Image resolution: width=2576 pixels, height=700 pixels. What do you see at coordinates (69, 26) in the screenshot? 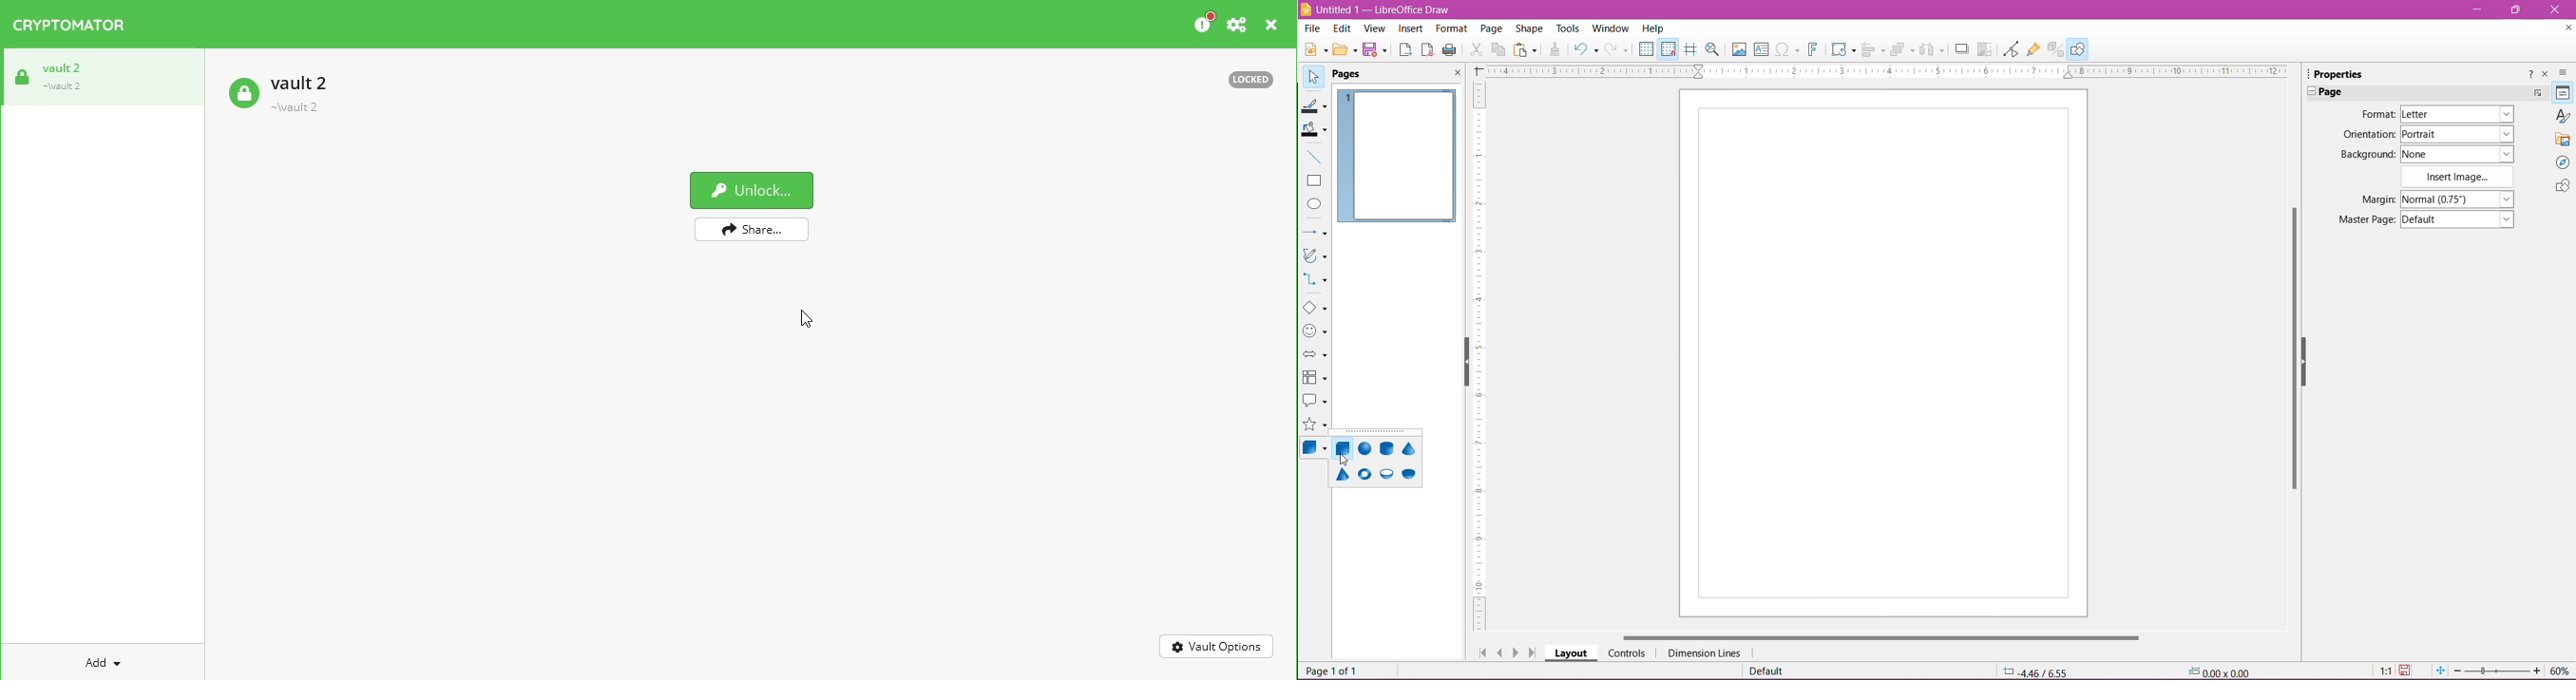
I see `cryptomator` at bounding box center [69, 26].